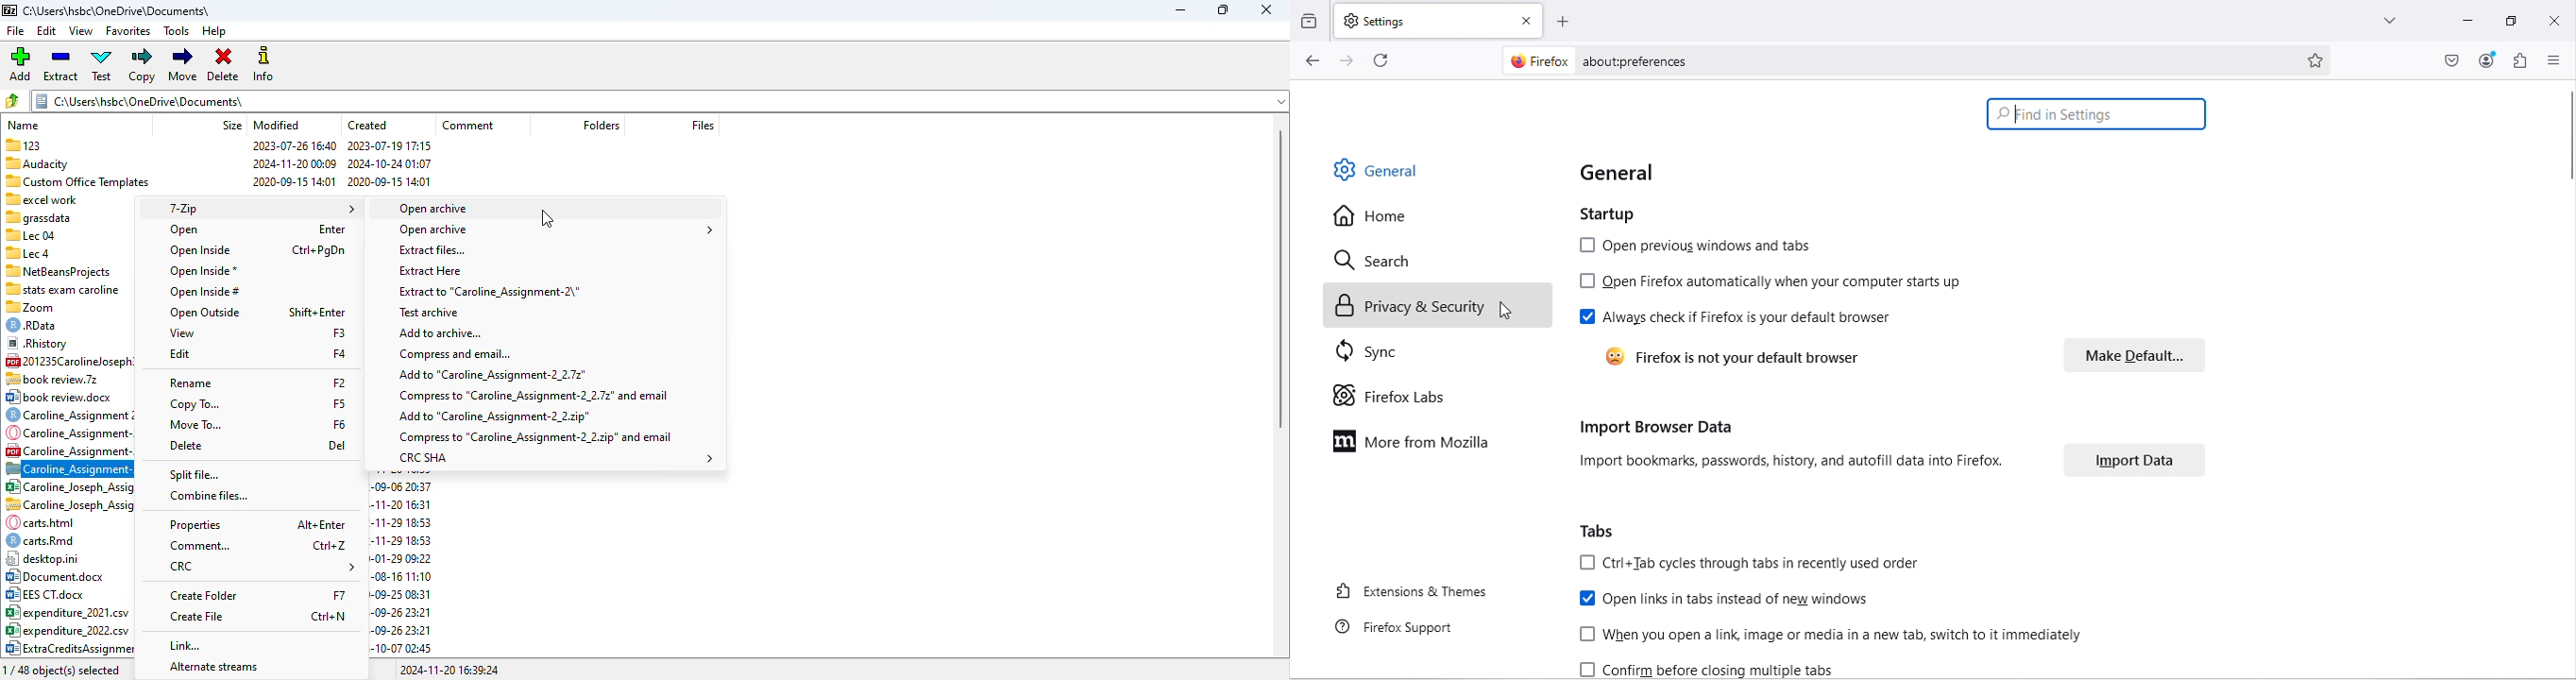 The width and height of the screenshot is (2576, 700). What do you see at coordinates (197, 616) in the screenshot?
I see `create file` at bounding box center [197, 616].